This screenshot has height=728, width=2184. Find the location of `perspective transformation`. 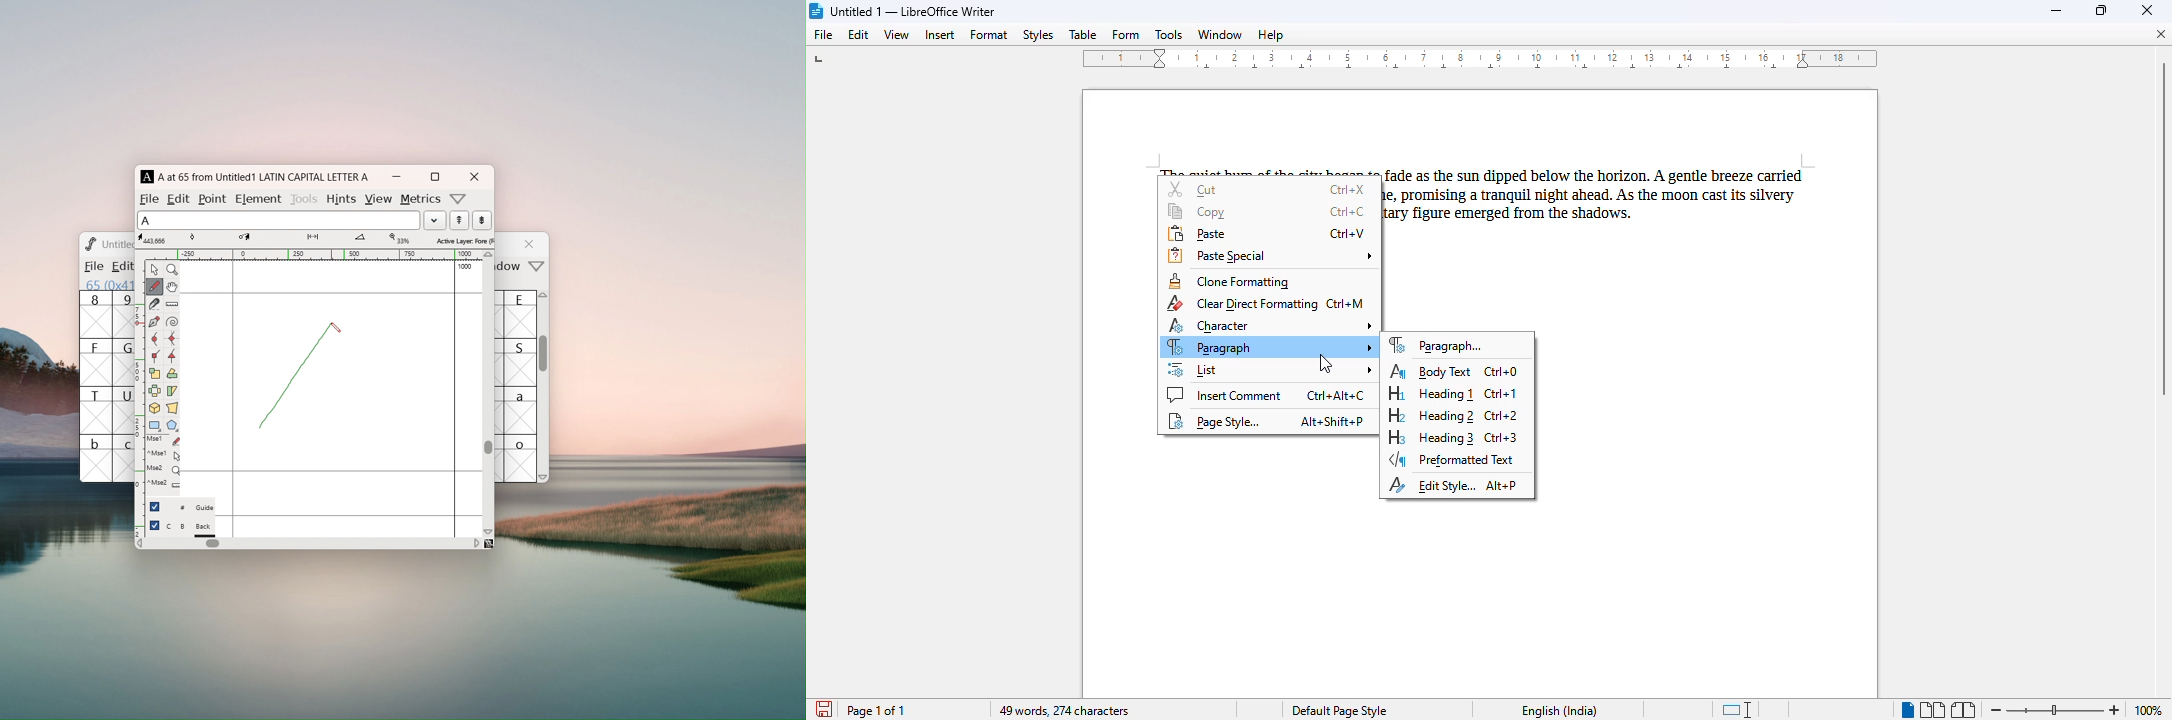

perspective transformation is located at coordinates (172, 409).